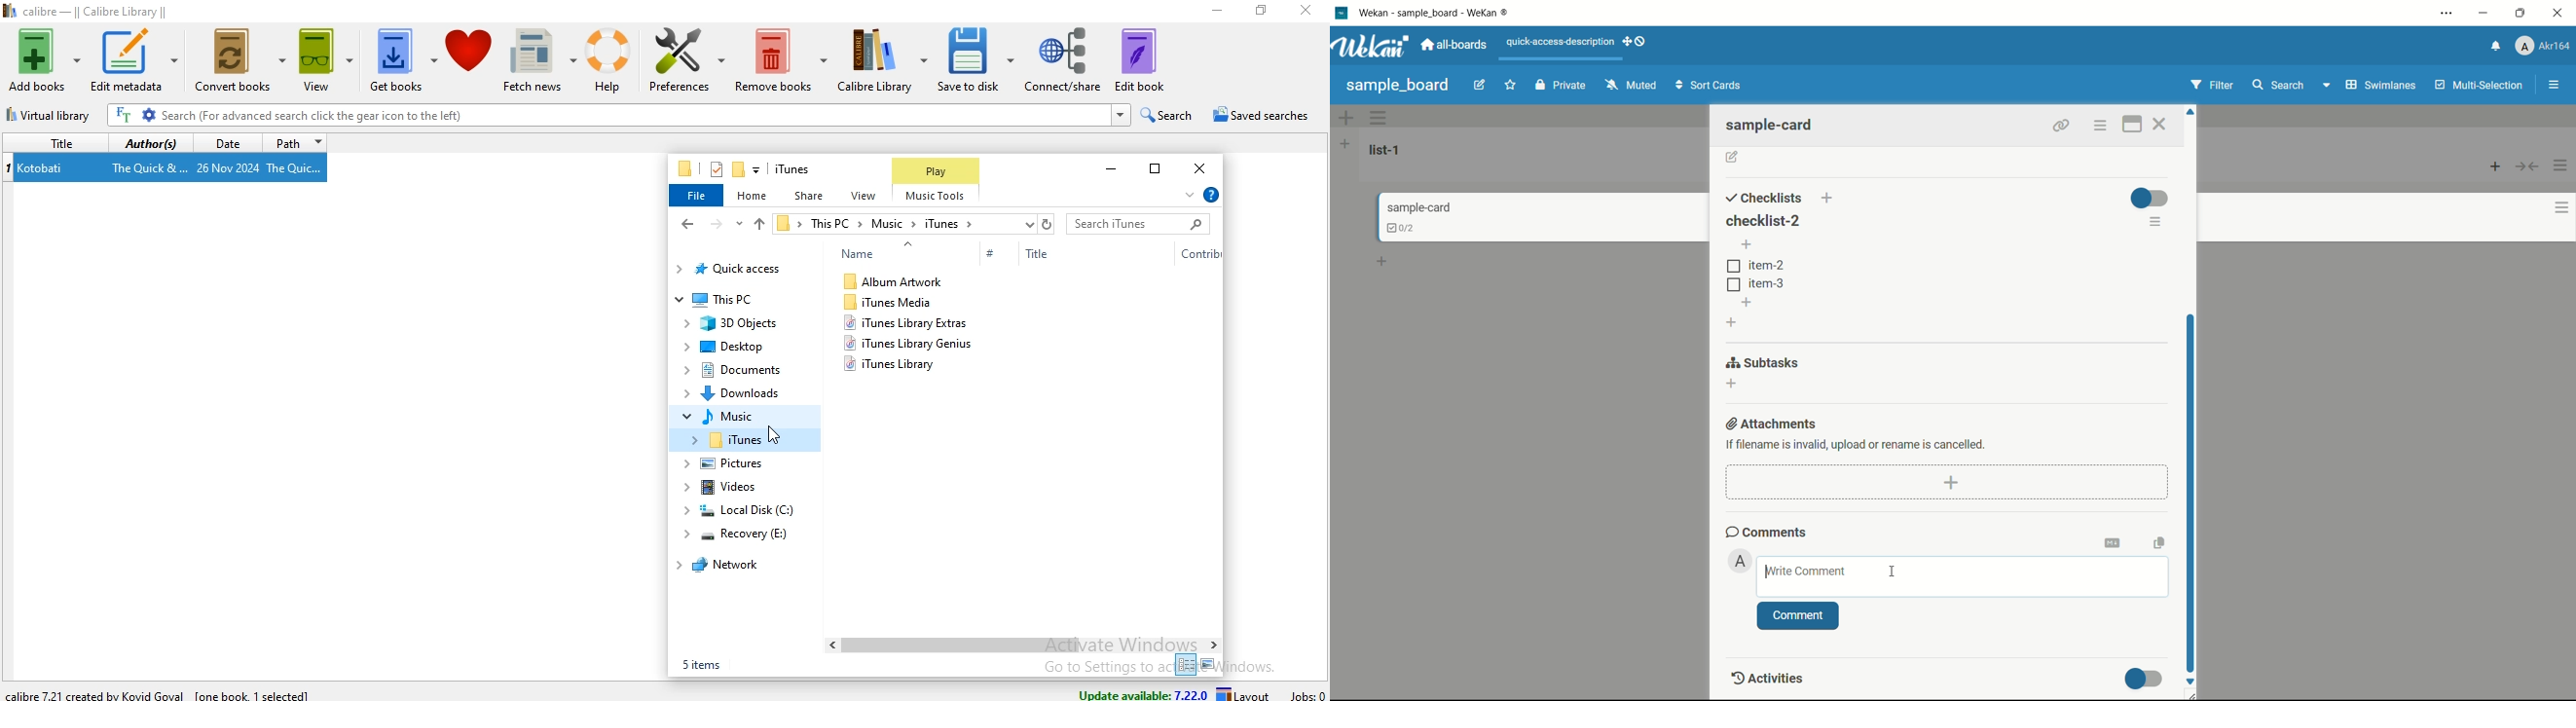 The image size is (2576, 728). Describe the element at coordinates (1209, 664) in the screenshot. I see `large icon view` at that location.